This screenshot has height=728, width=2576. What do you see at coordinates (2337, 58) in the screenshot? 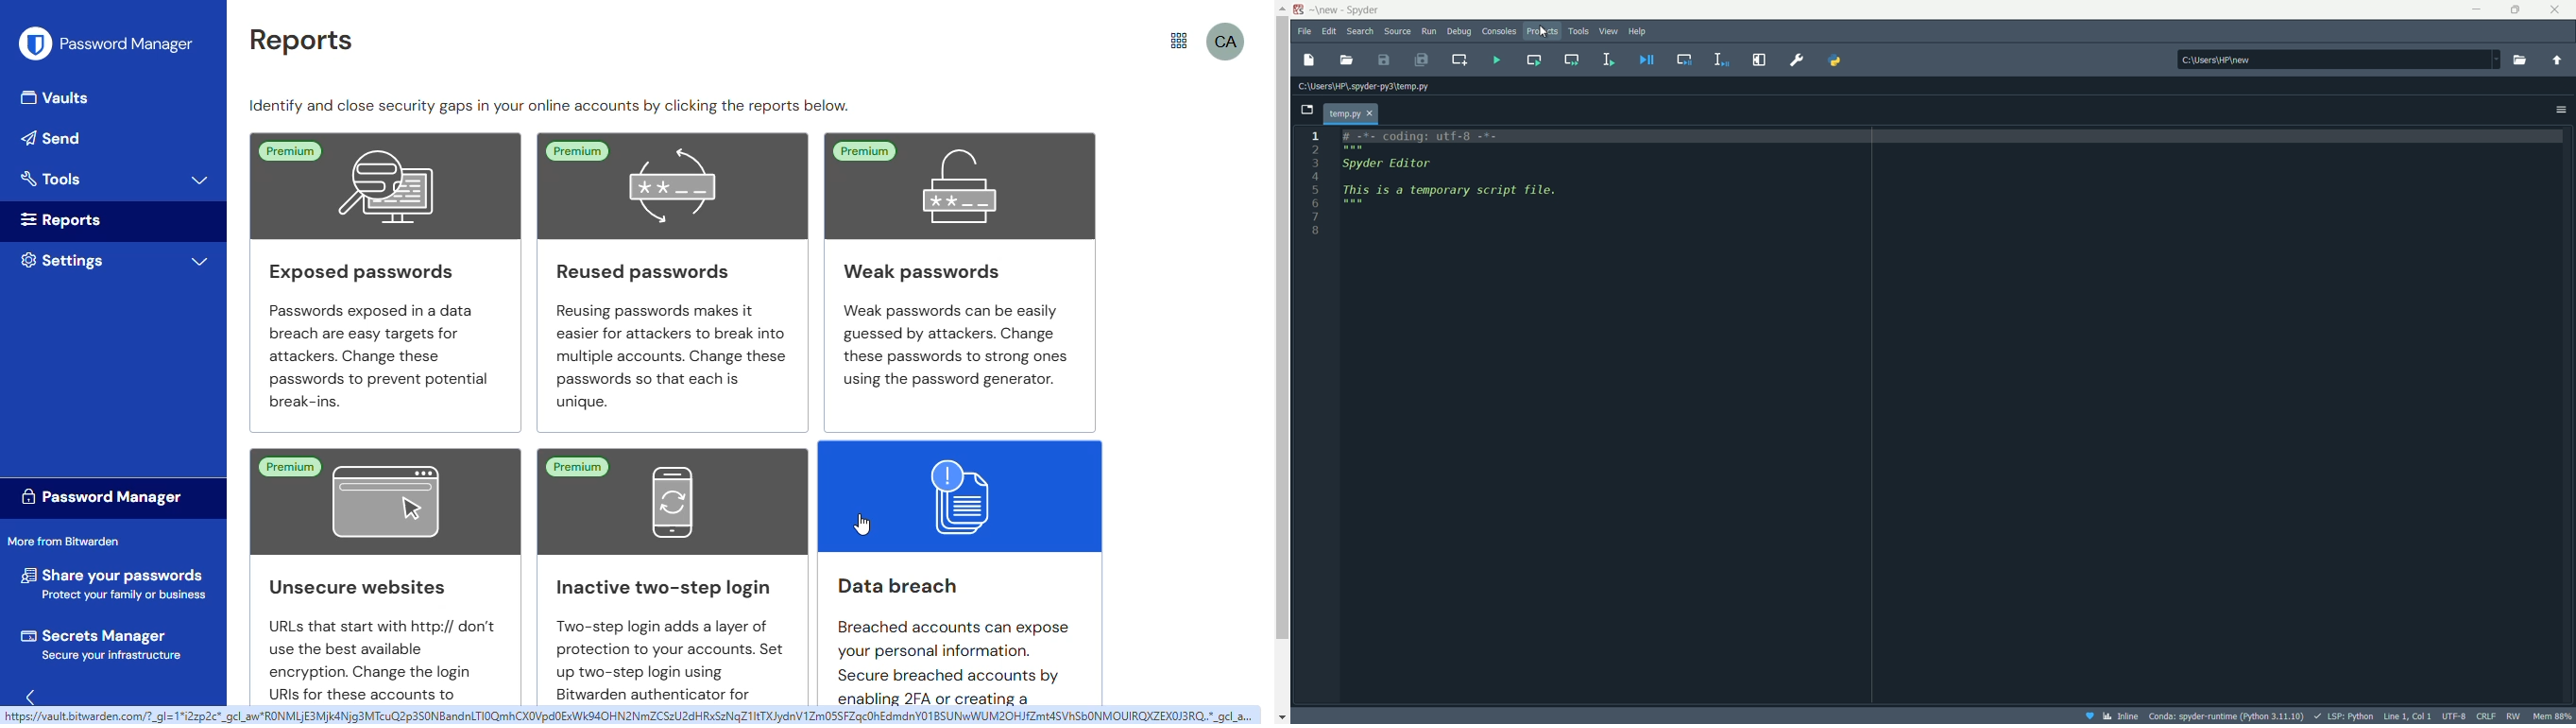
I see `C:\Users\HP\new` at bounding box center [2337, 58].